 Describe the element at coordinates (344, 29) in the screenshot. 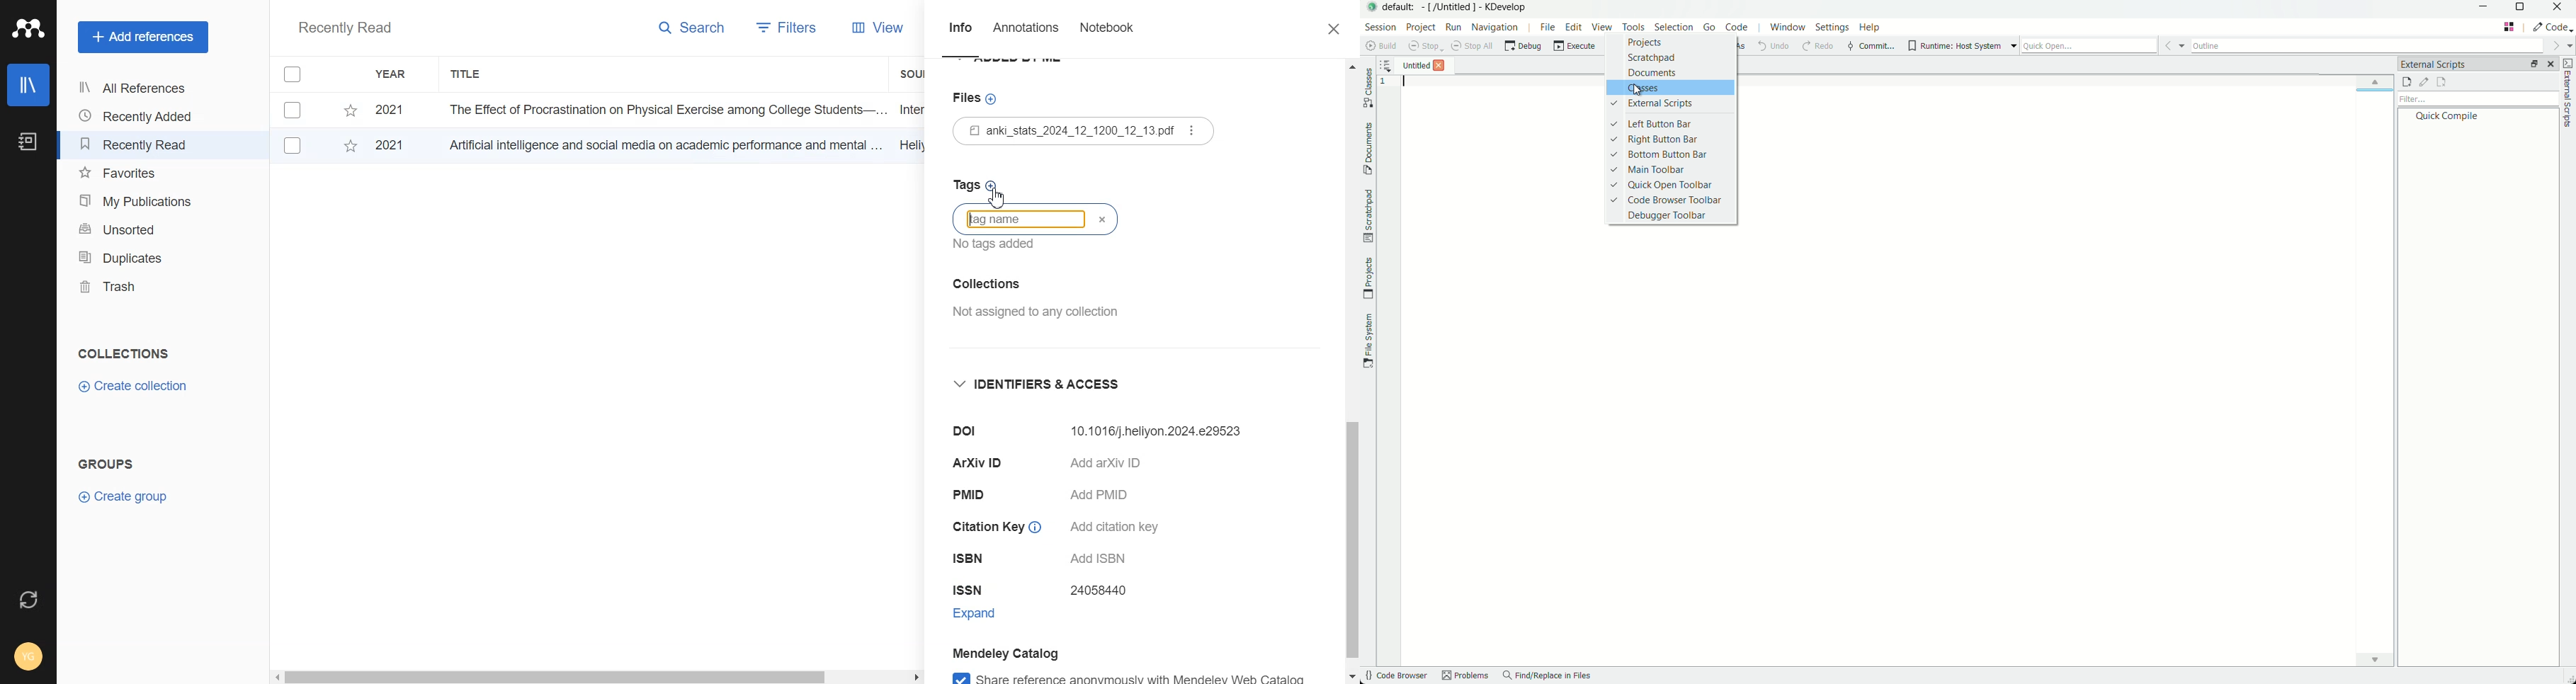

I see `Text` at that location.